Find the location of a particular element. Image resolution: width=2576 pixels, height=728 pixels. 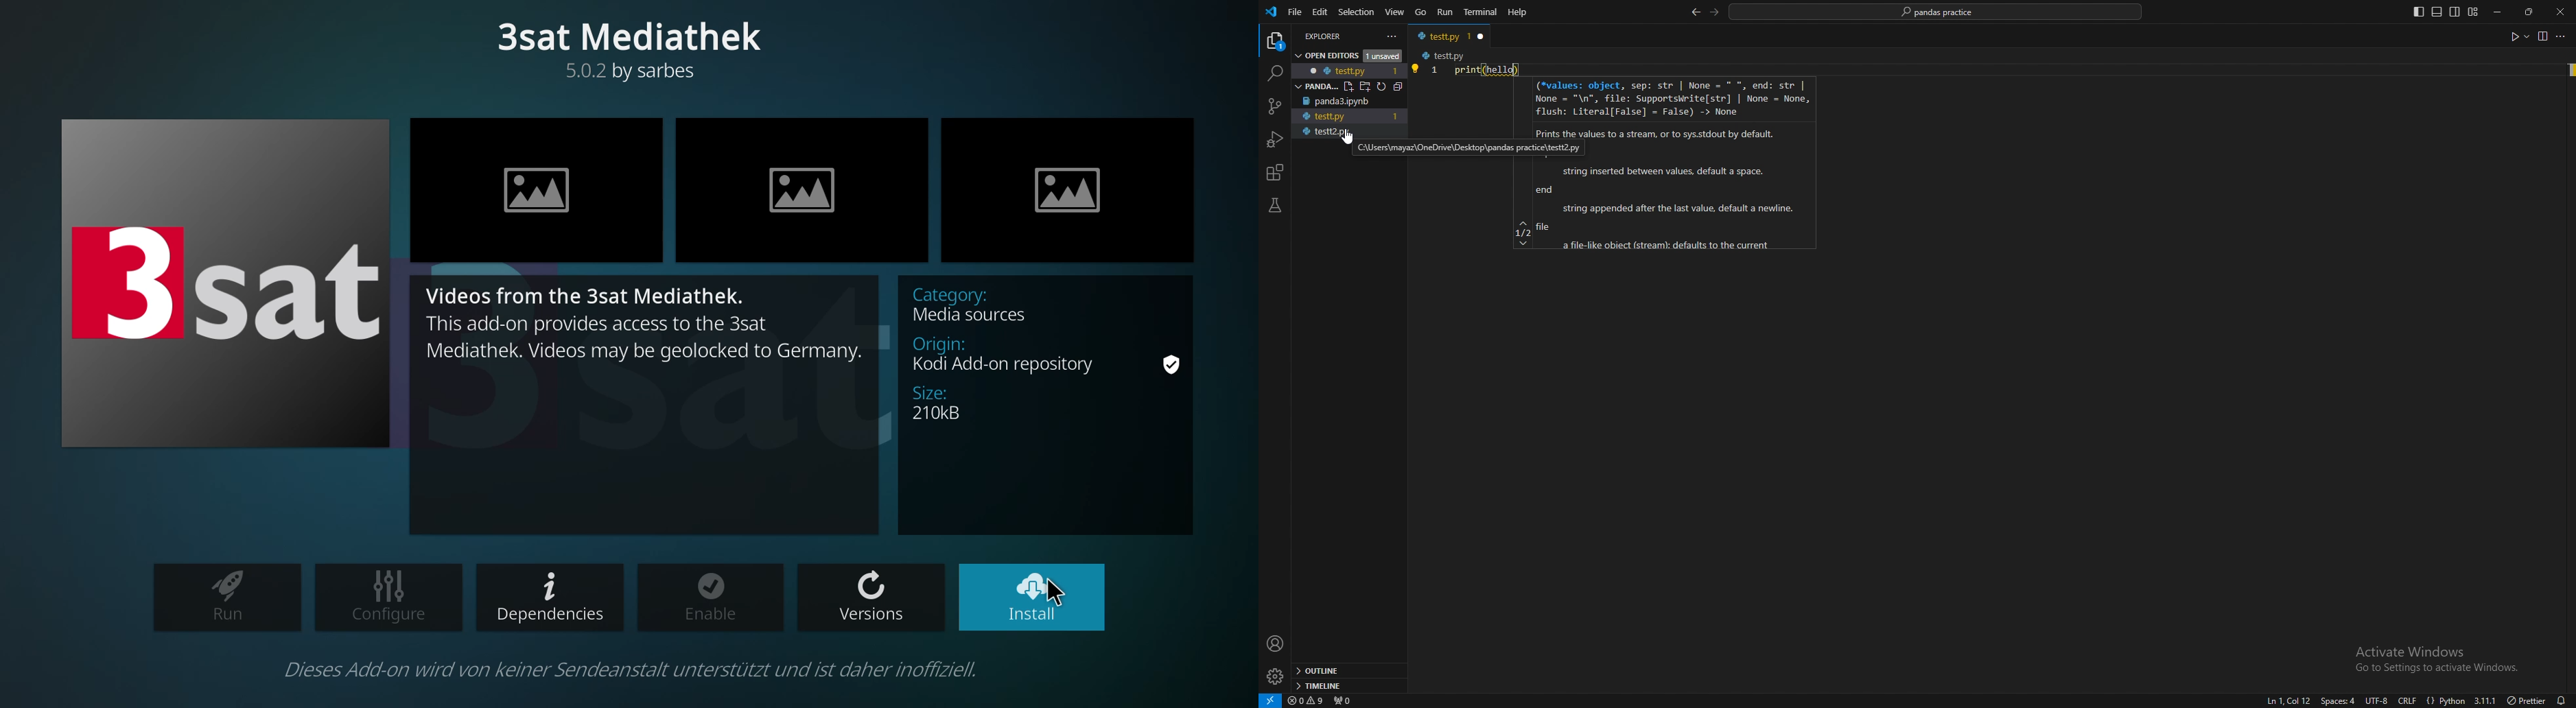

open editors is located at coordinates (1345, 54).